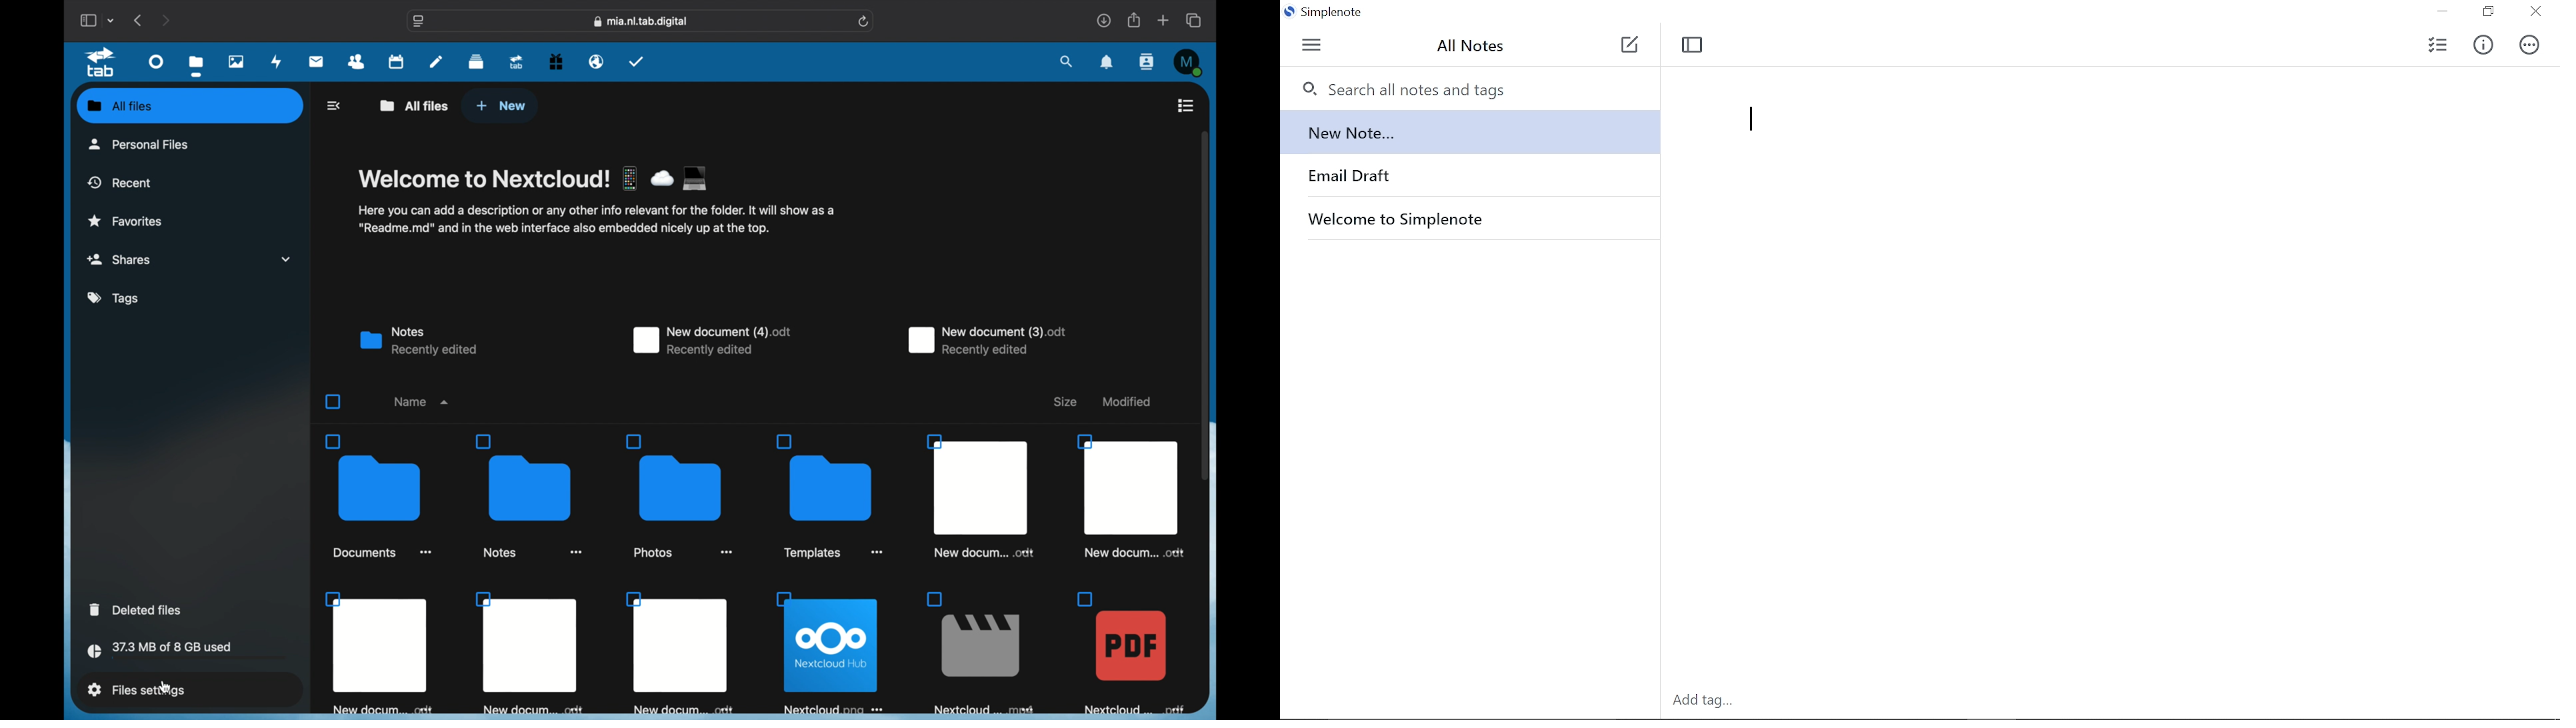 The height and width of the screenshot is (728, 2576). What do you see at coordinates (419, 341) in the screenshot?
I see `` at bounding box center [419, 341].